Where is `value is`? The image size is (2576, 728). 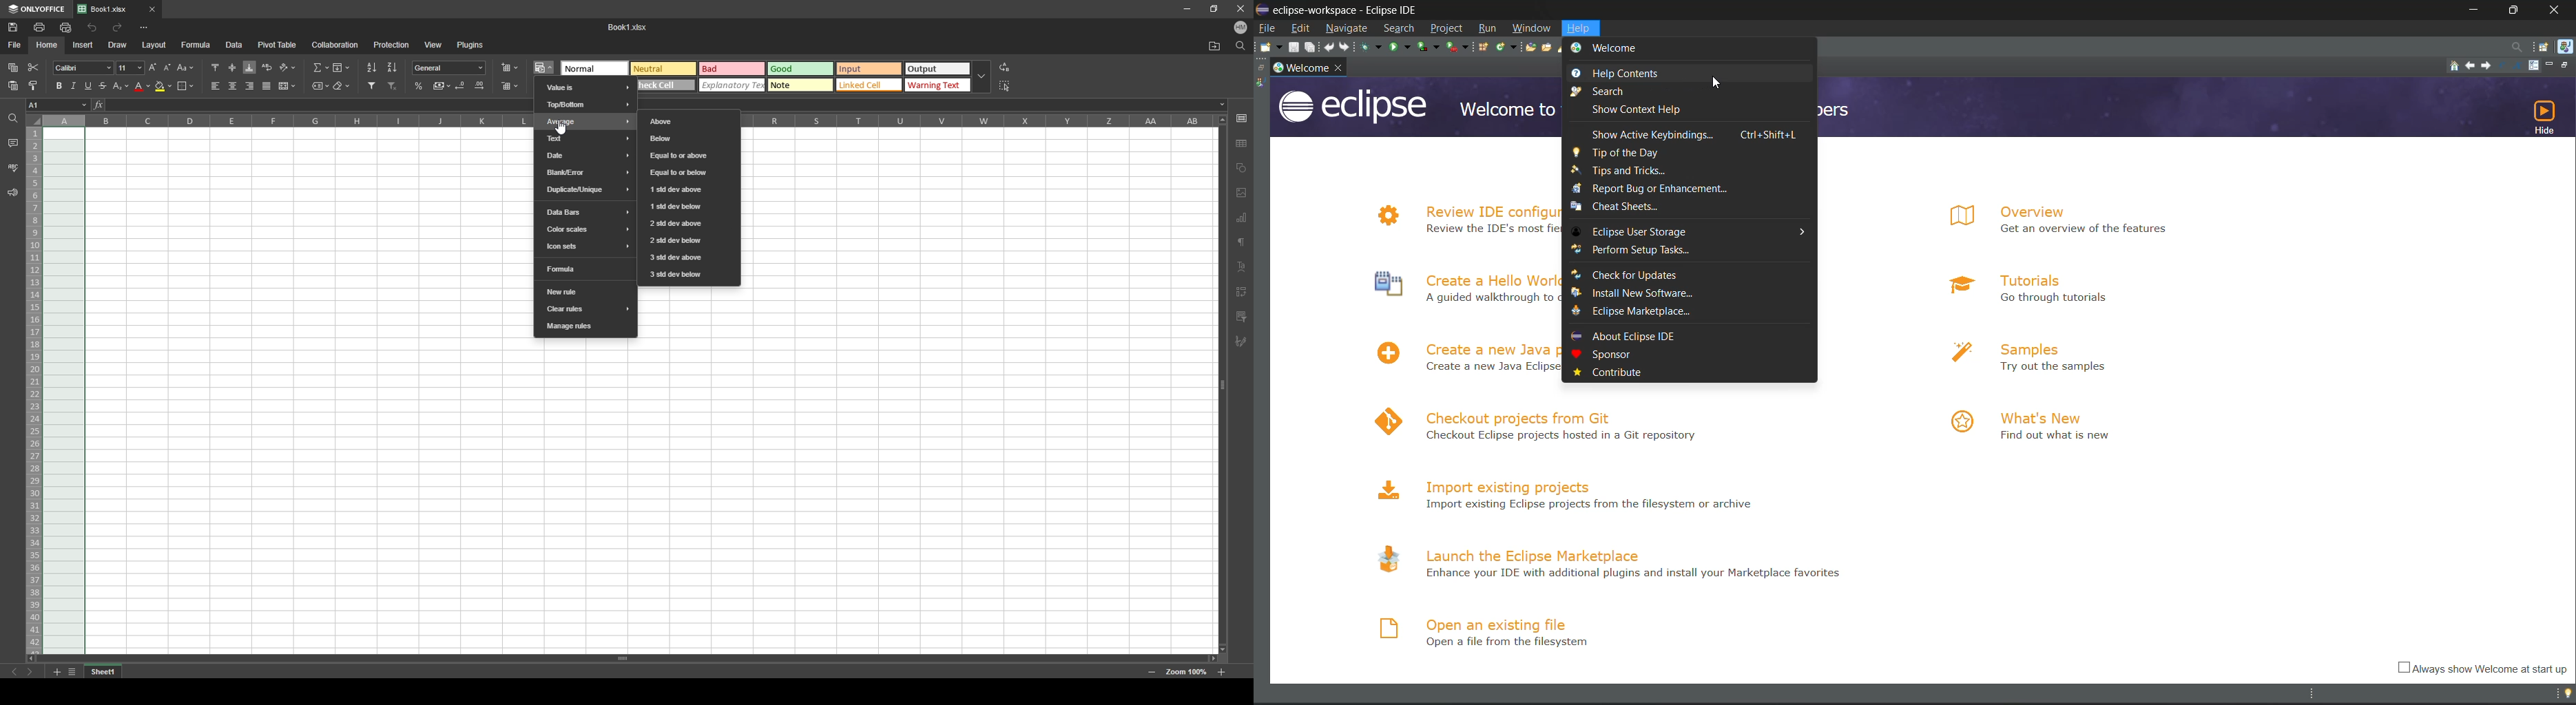 value is is located at coordinates (586, 87).